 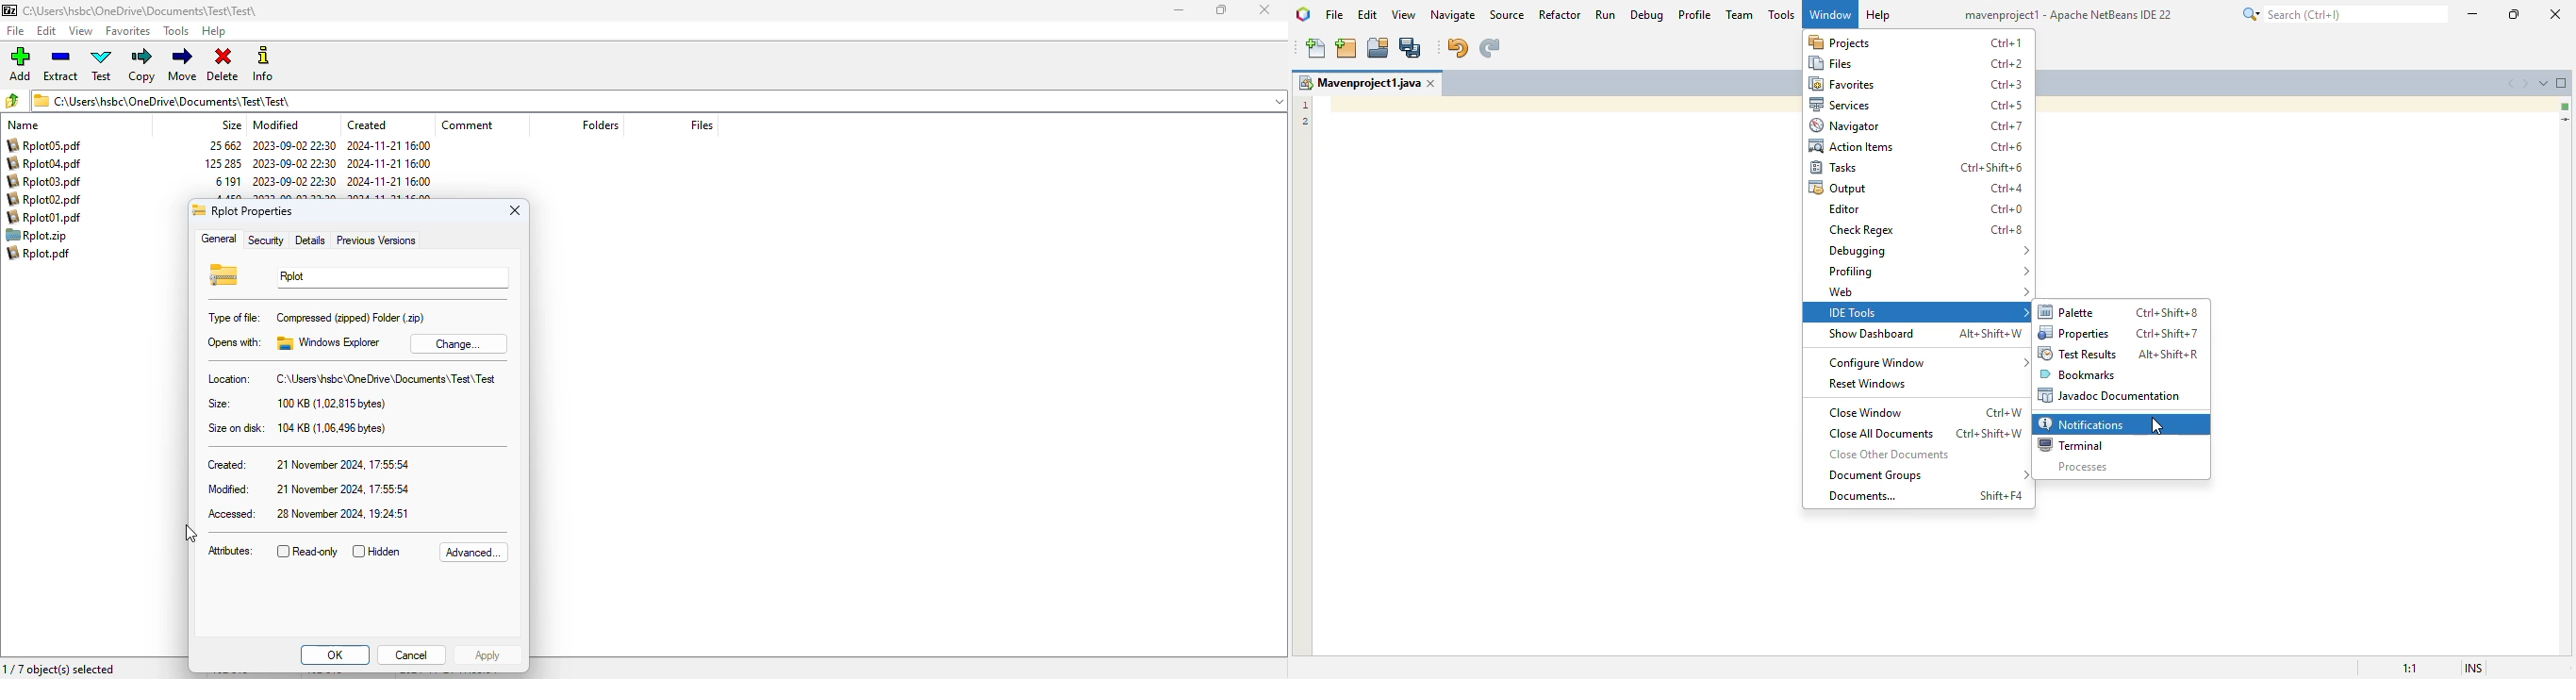 What do you see at coordinates (1346, 48) in the screenshot?
I see `new project` at bounding box center [1346, 48].